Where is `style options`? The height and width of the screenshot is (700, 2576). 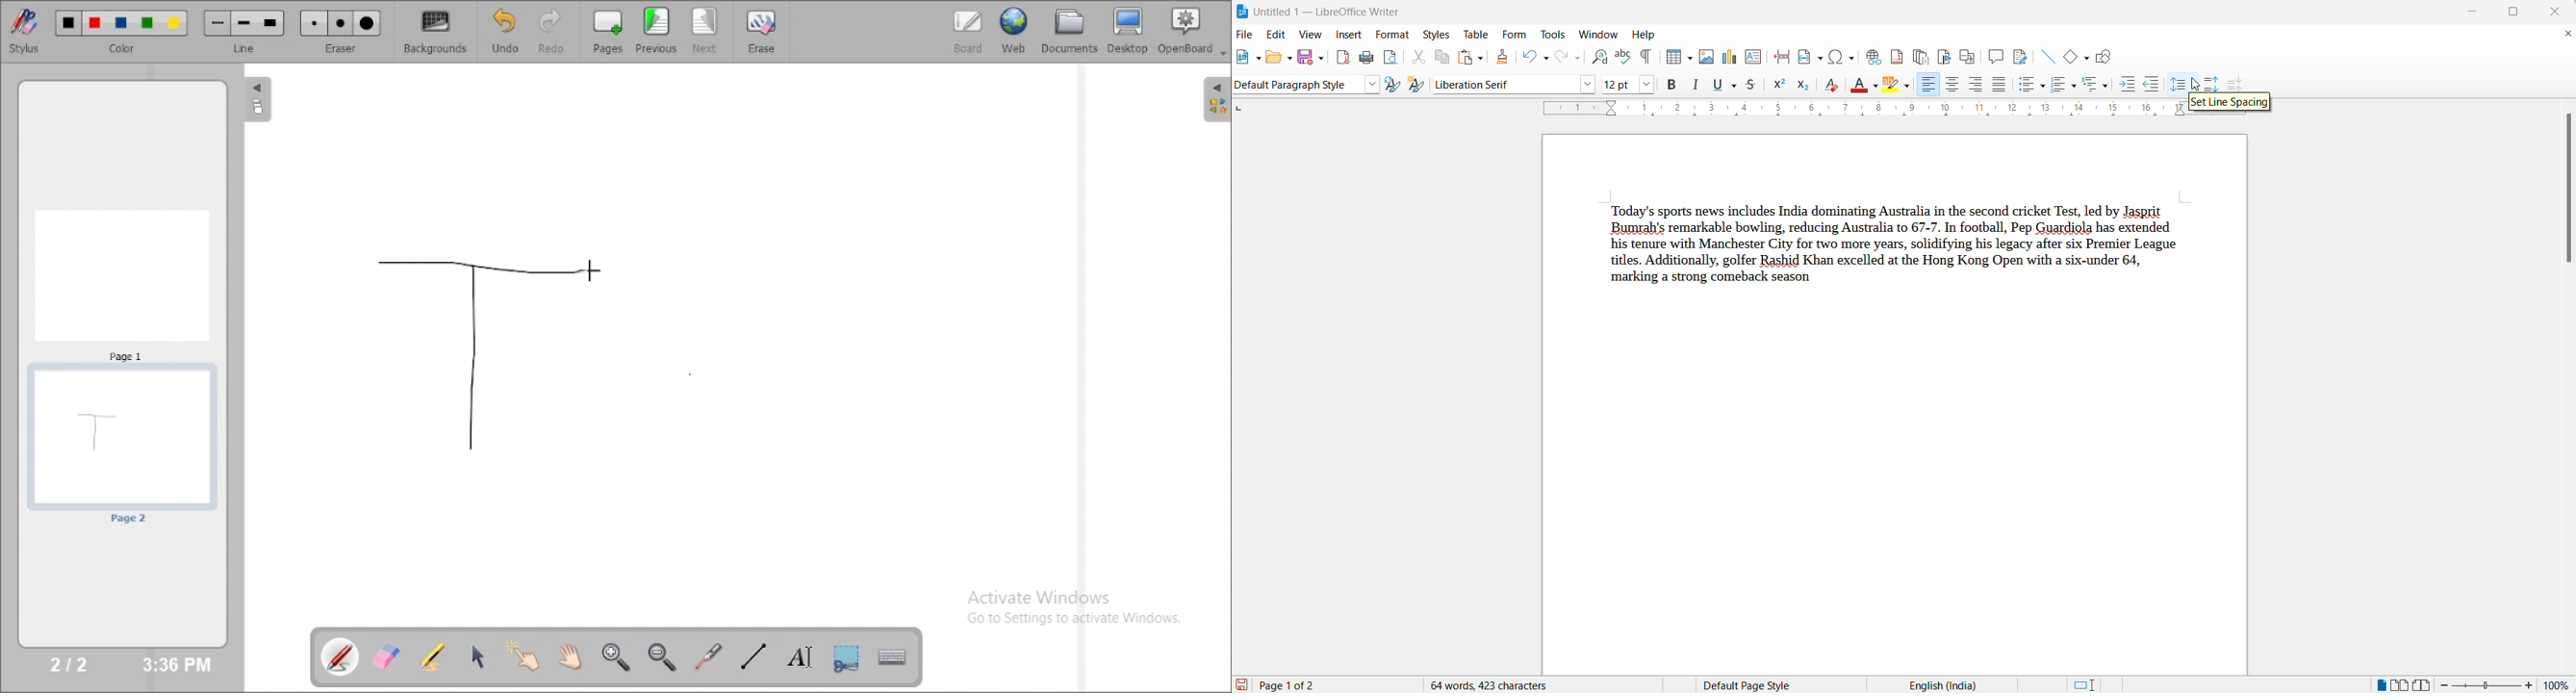 style options is located at coordinates (1370, 84).